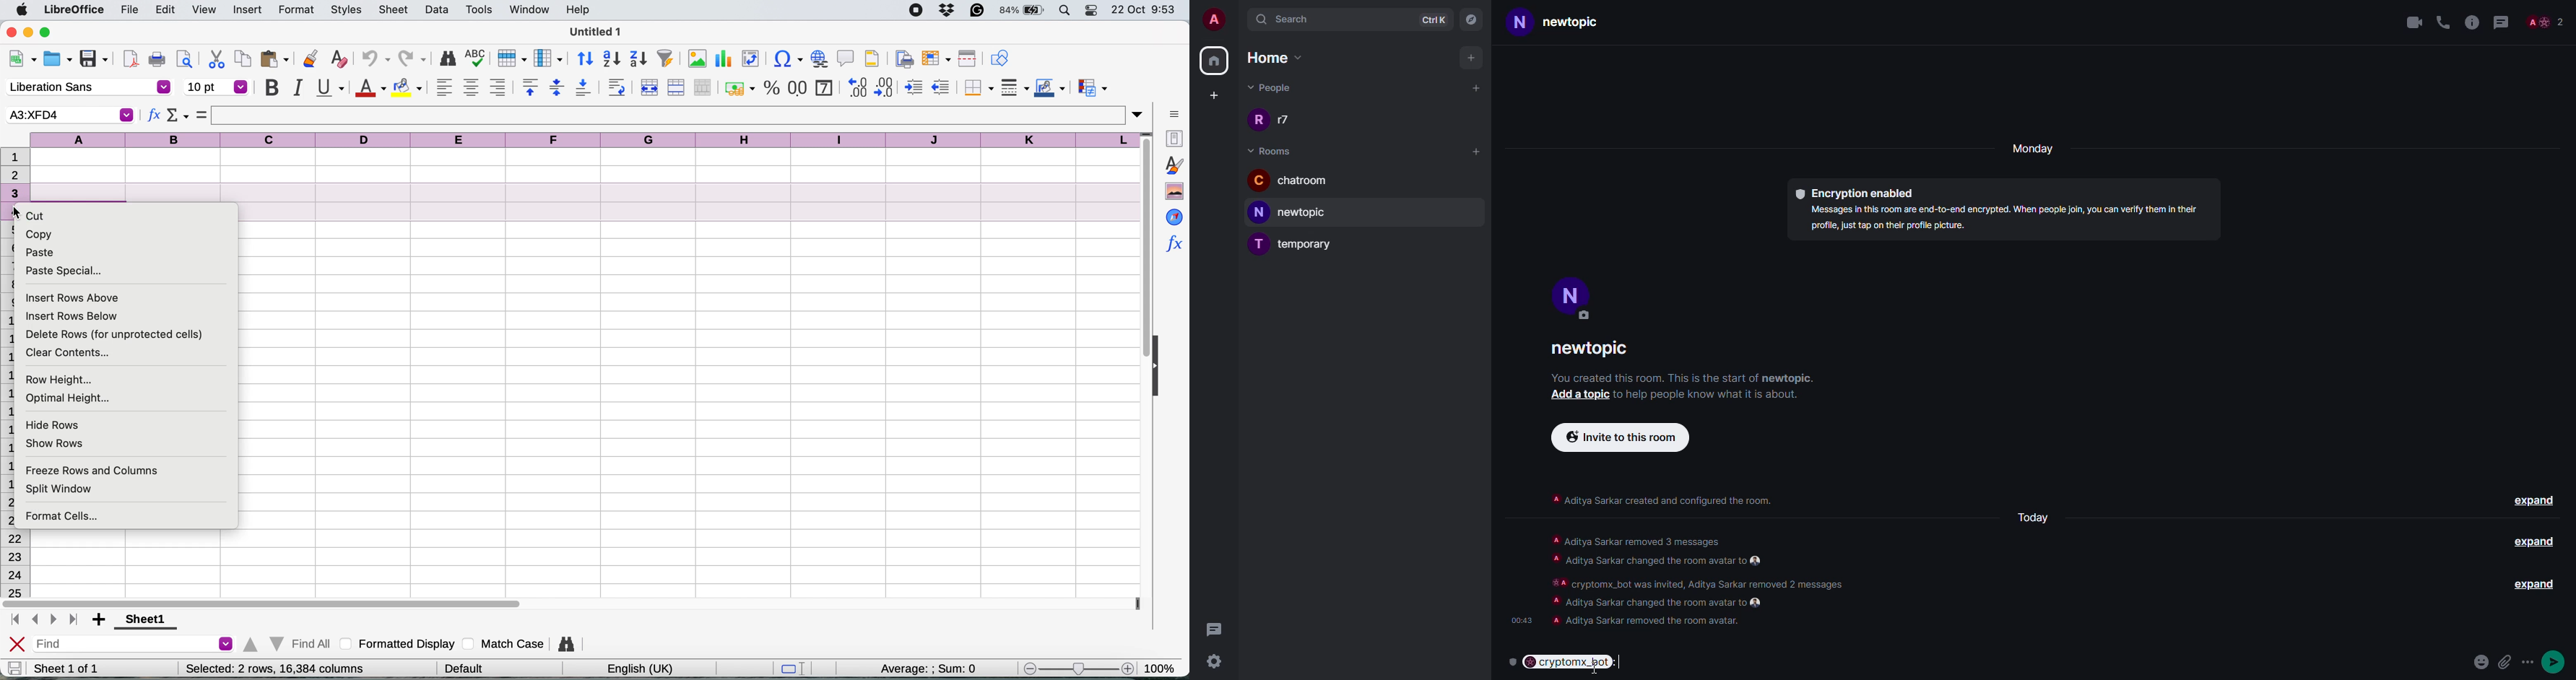 The image size is (2576, 700). What do you see at coordinates (942, 86) in the screenshot?
I see `decrease indent` at bounding box center [942, 86].